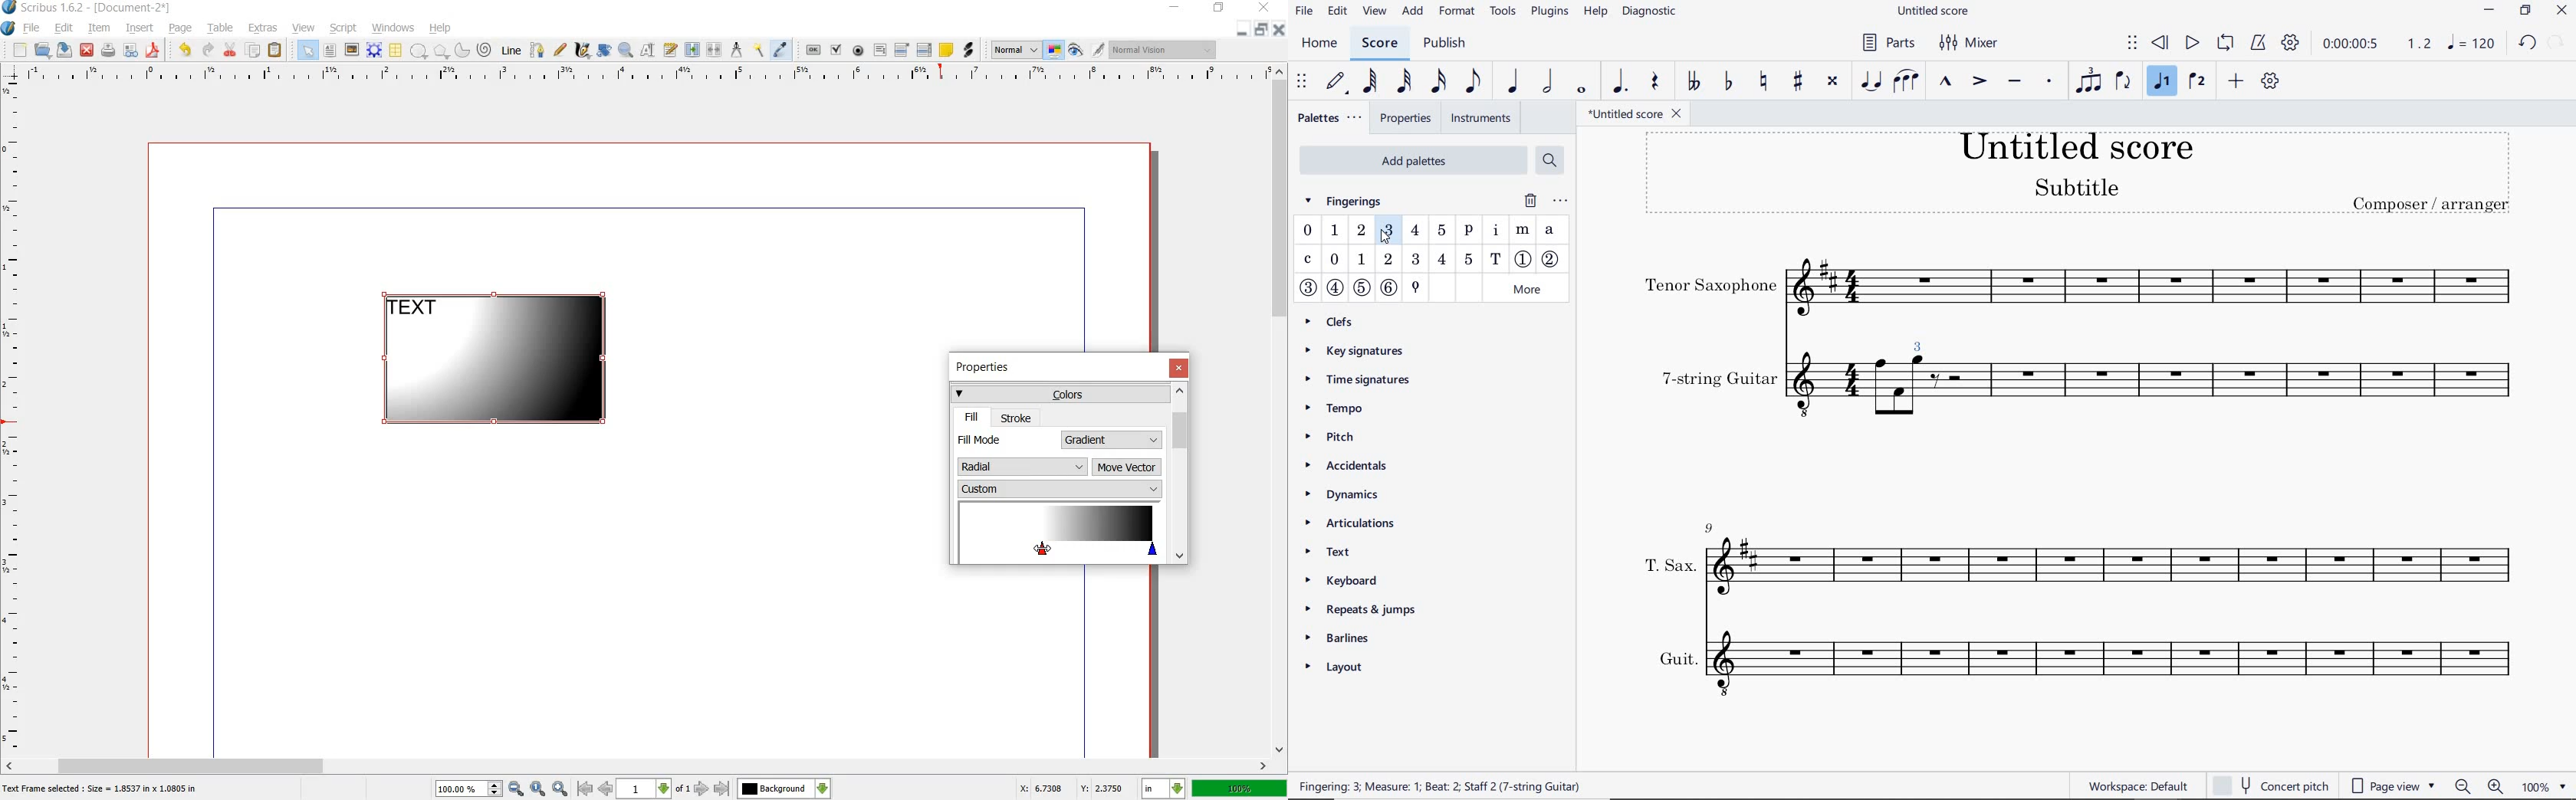 This screenshot has width=2576, height=812. What do you see at coordinates (1656, 82) in the screenshot?
I see `REST` at bounding box center [1656, 82].